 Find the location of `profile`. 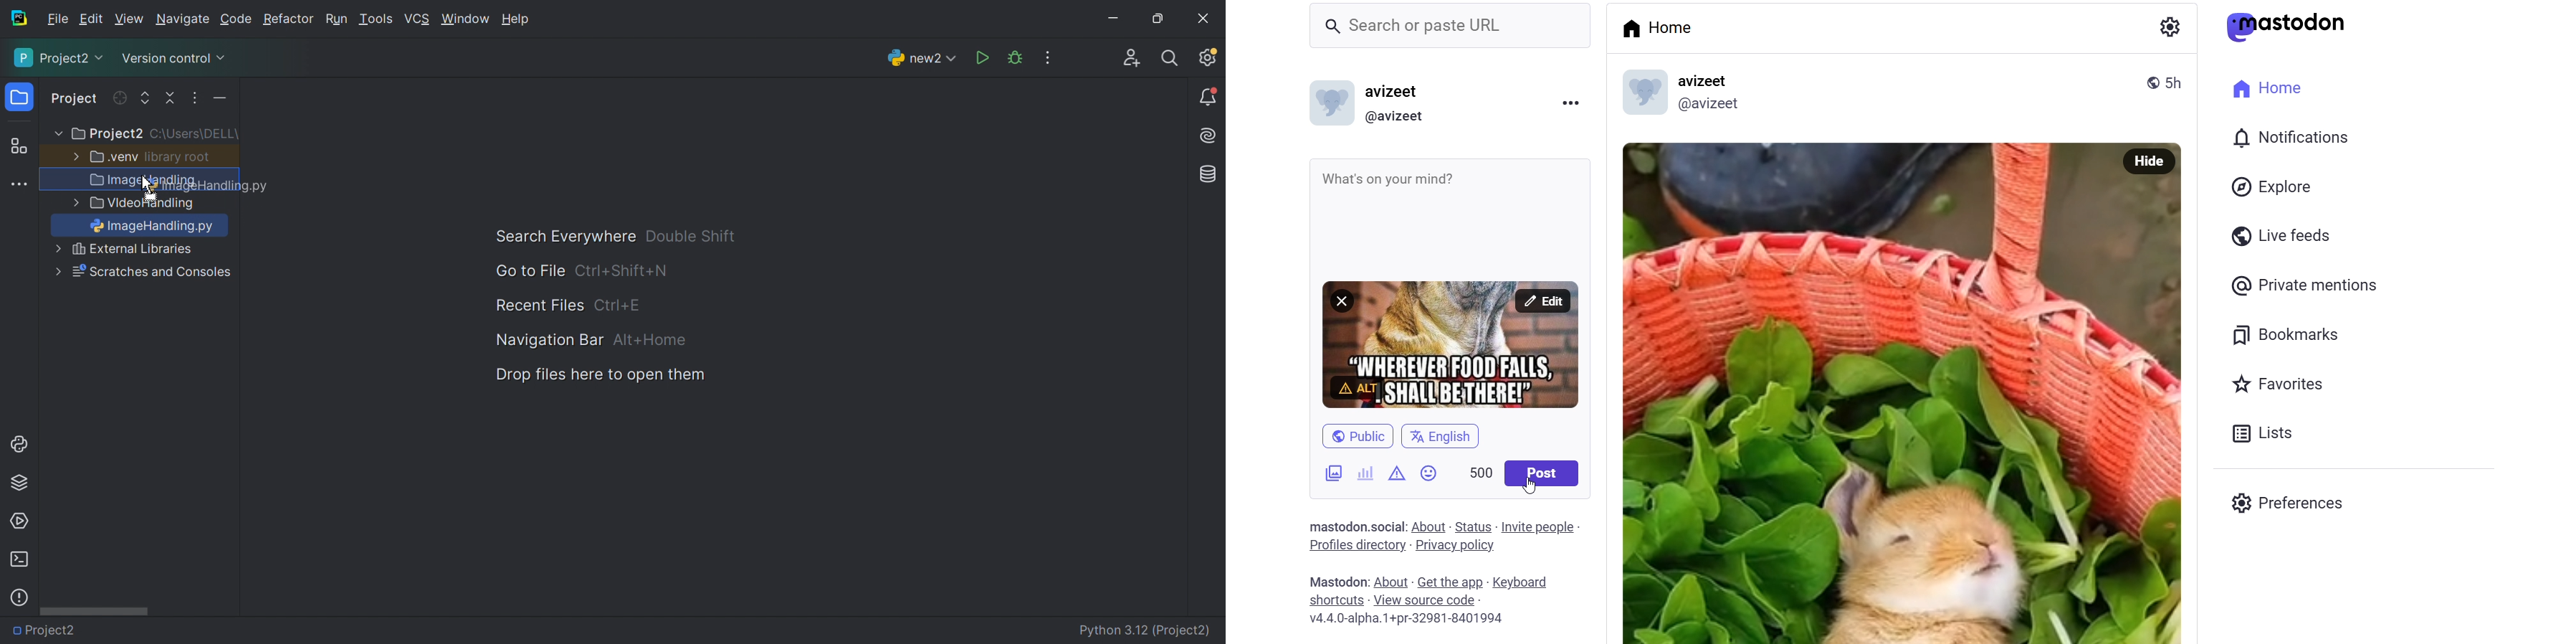

profile is located at coordinates (1354, 545).